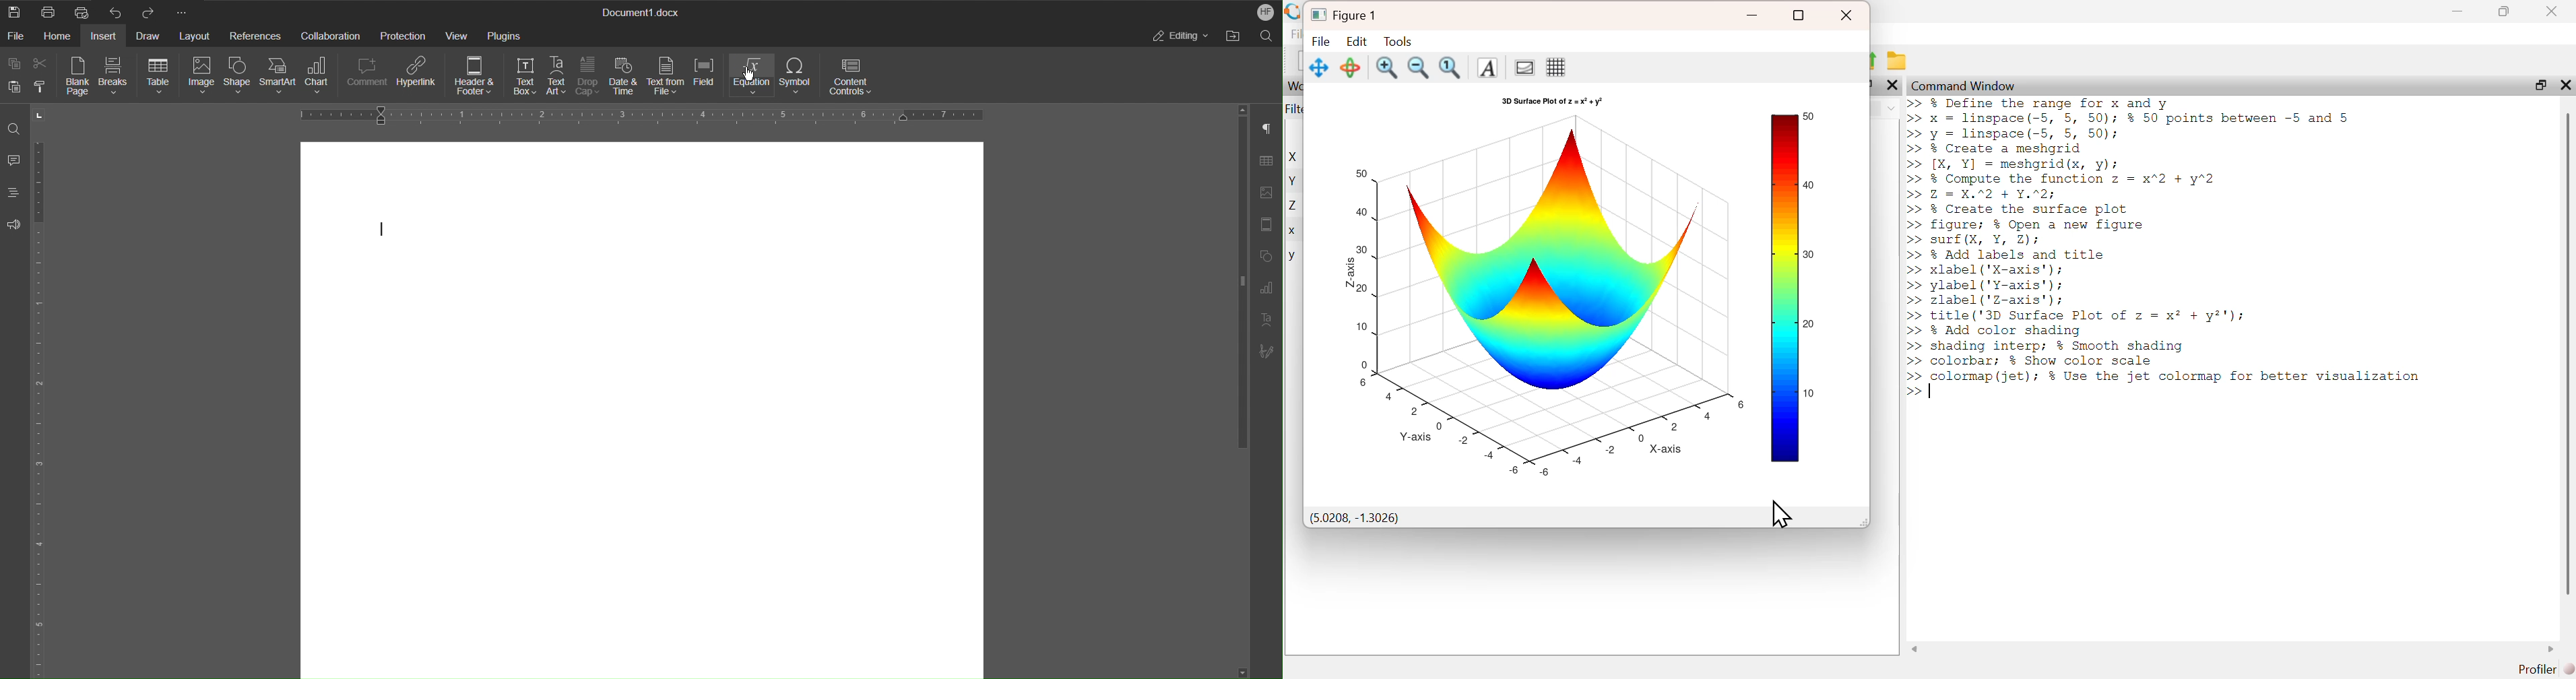 Image resolution: width=2576 pixels, height=700 pixels. What do you see at coordinates (1264, 351) in the screenshot?
I see `Signature` at bounding box center [1264, 351].